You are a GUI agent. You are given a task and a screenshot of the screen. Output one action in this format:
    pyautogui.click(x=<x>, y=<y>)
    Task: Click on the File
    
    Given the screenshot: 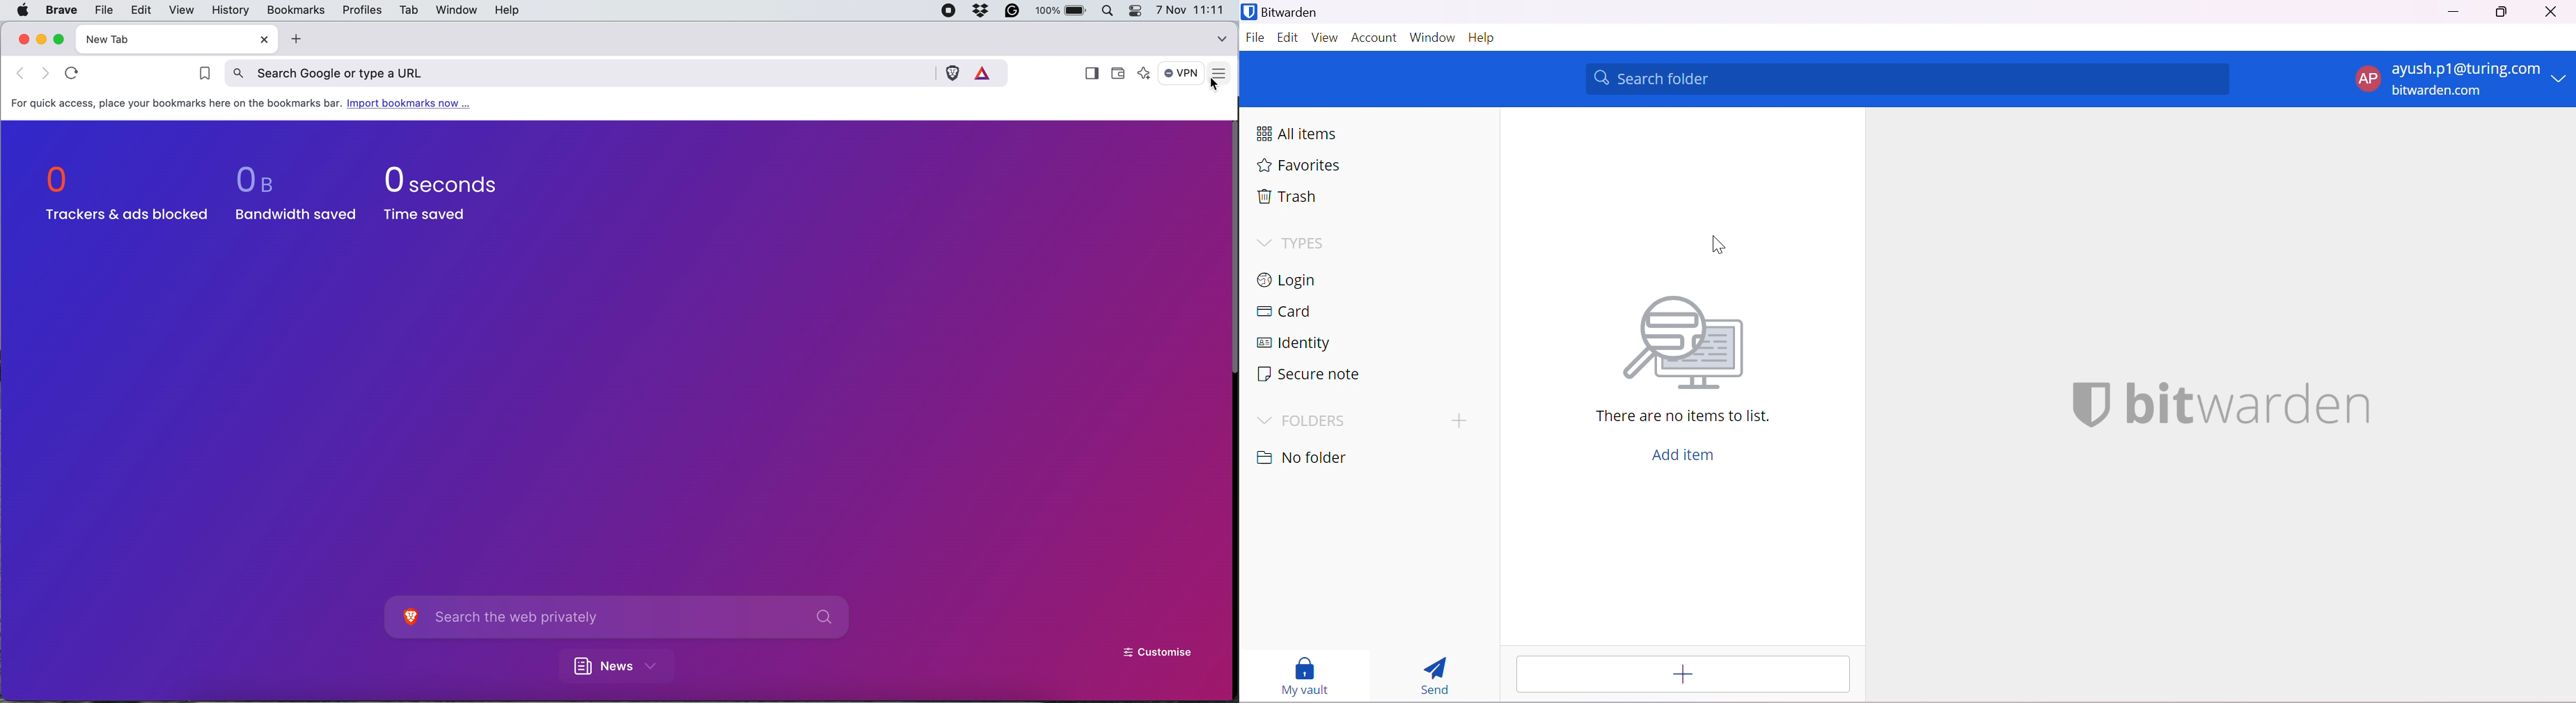 What is the action you would take?
    pyautogui.click(x=1255, y=40)
    